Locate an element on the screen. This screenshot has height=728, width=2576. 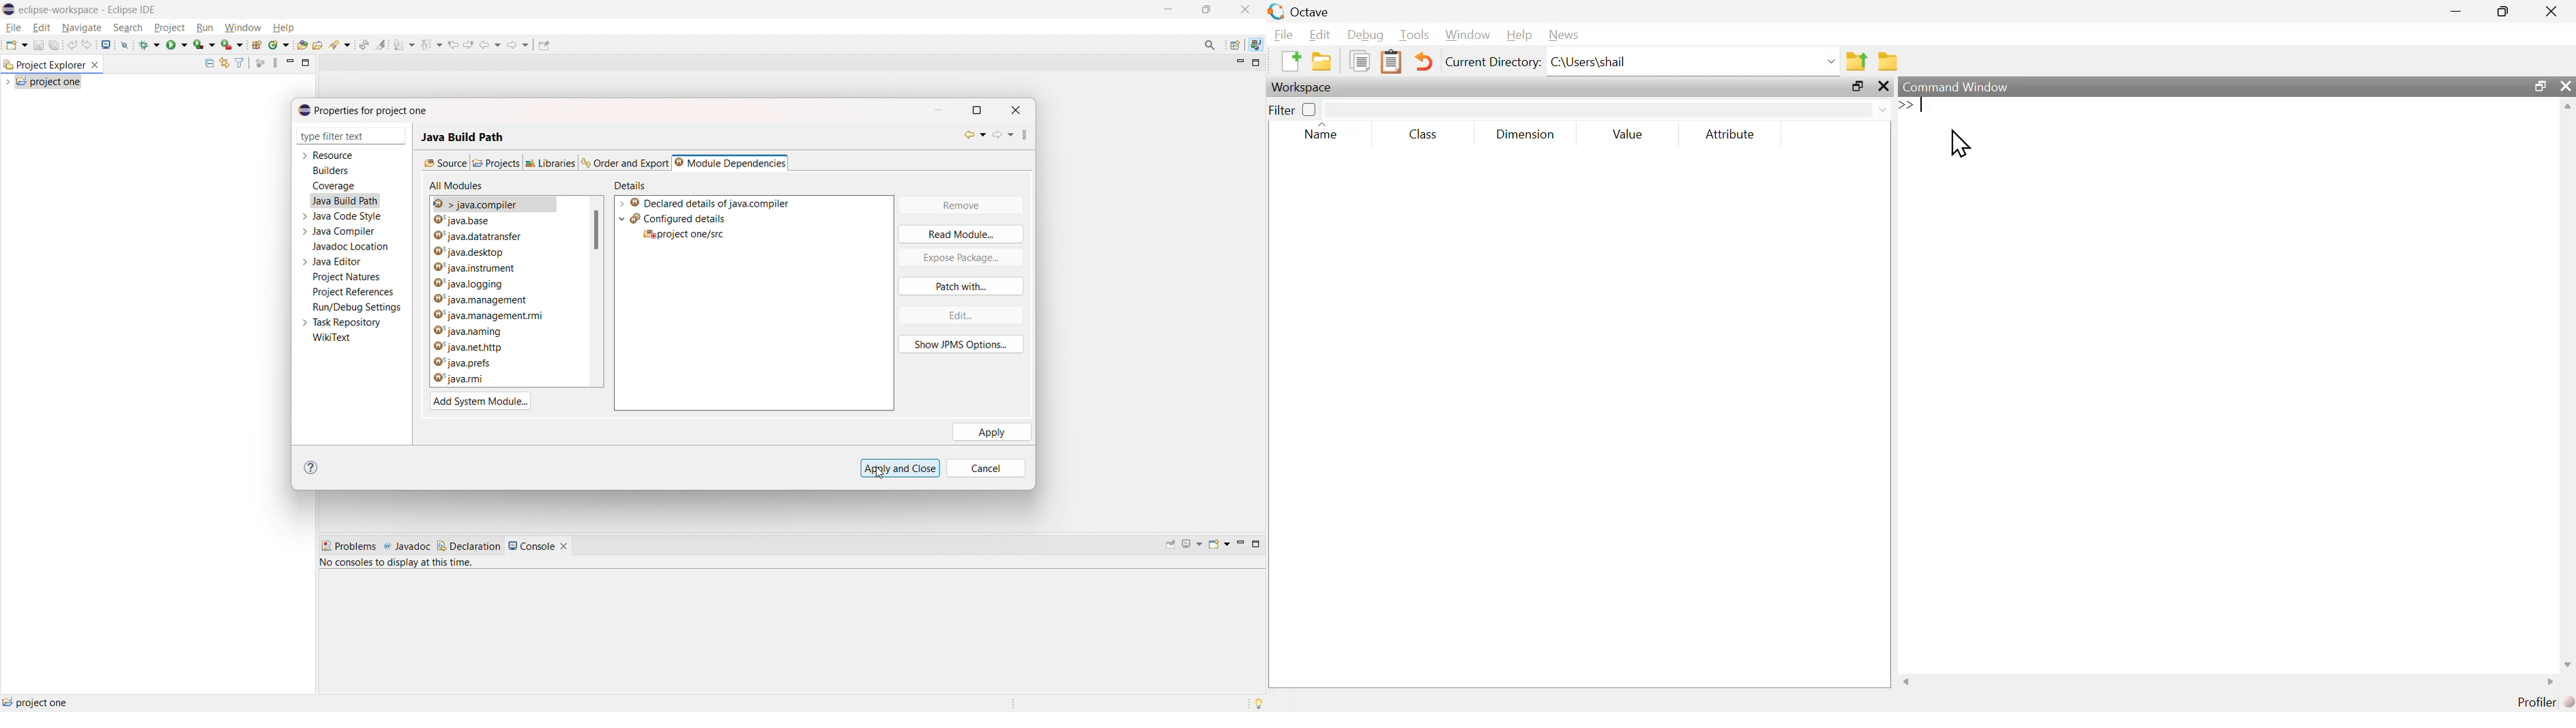
Attribute is located at coordinates (1731, 134).